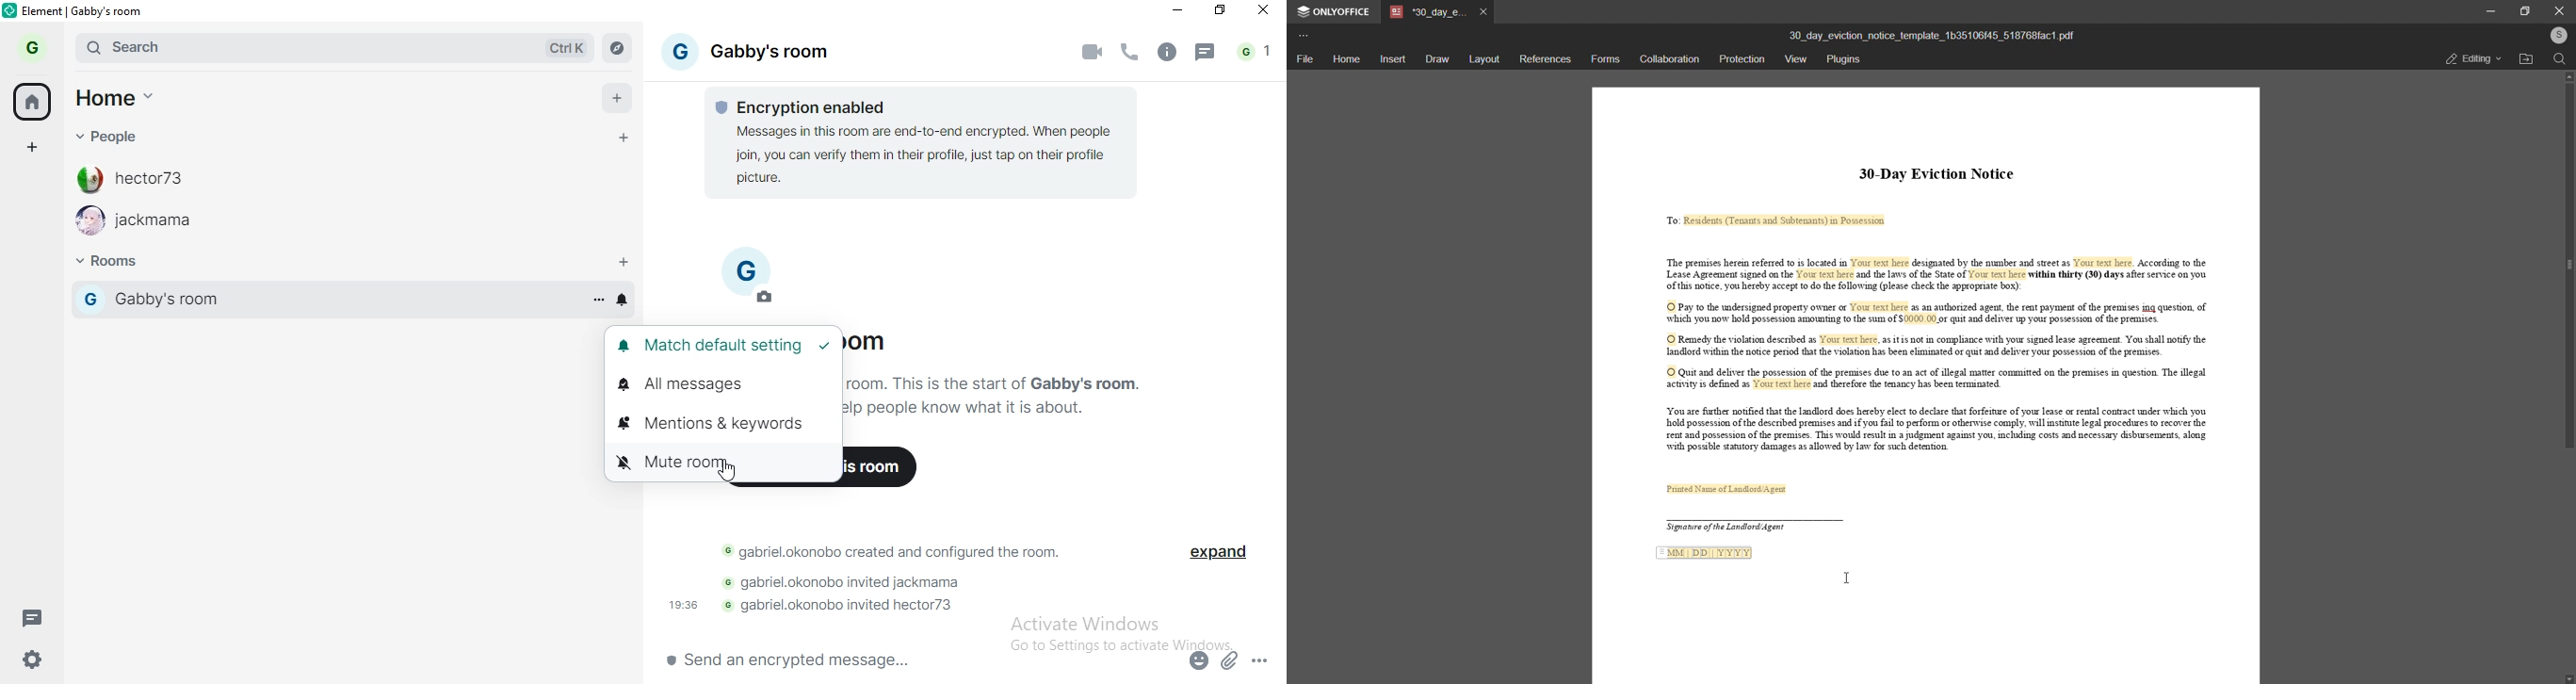 The image size is (2576, 700). What do you see at coordinates (766, 299) in the screenshot?
I see `edit` at bounding box center [766, 299].